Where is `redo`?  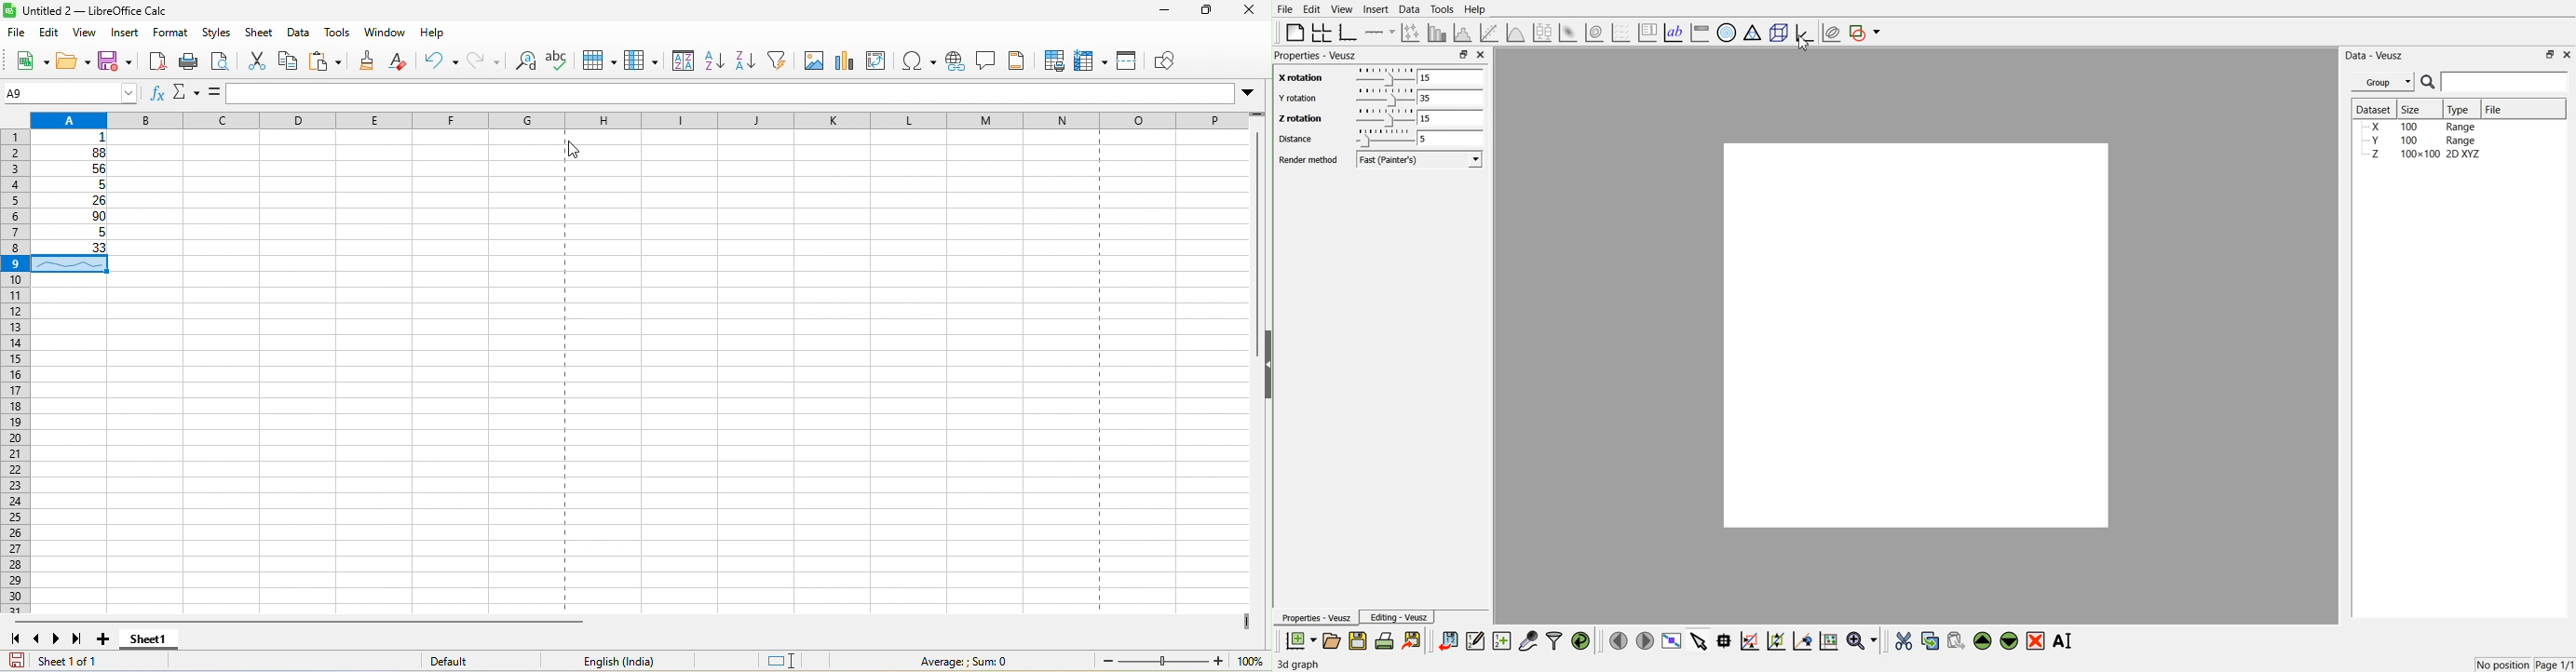 redo is located at coordinates (485, 62).